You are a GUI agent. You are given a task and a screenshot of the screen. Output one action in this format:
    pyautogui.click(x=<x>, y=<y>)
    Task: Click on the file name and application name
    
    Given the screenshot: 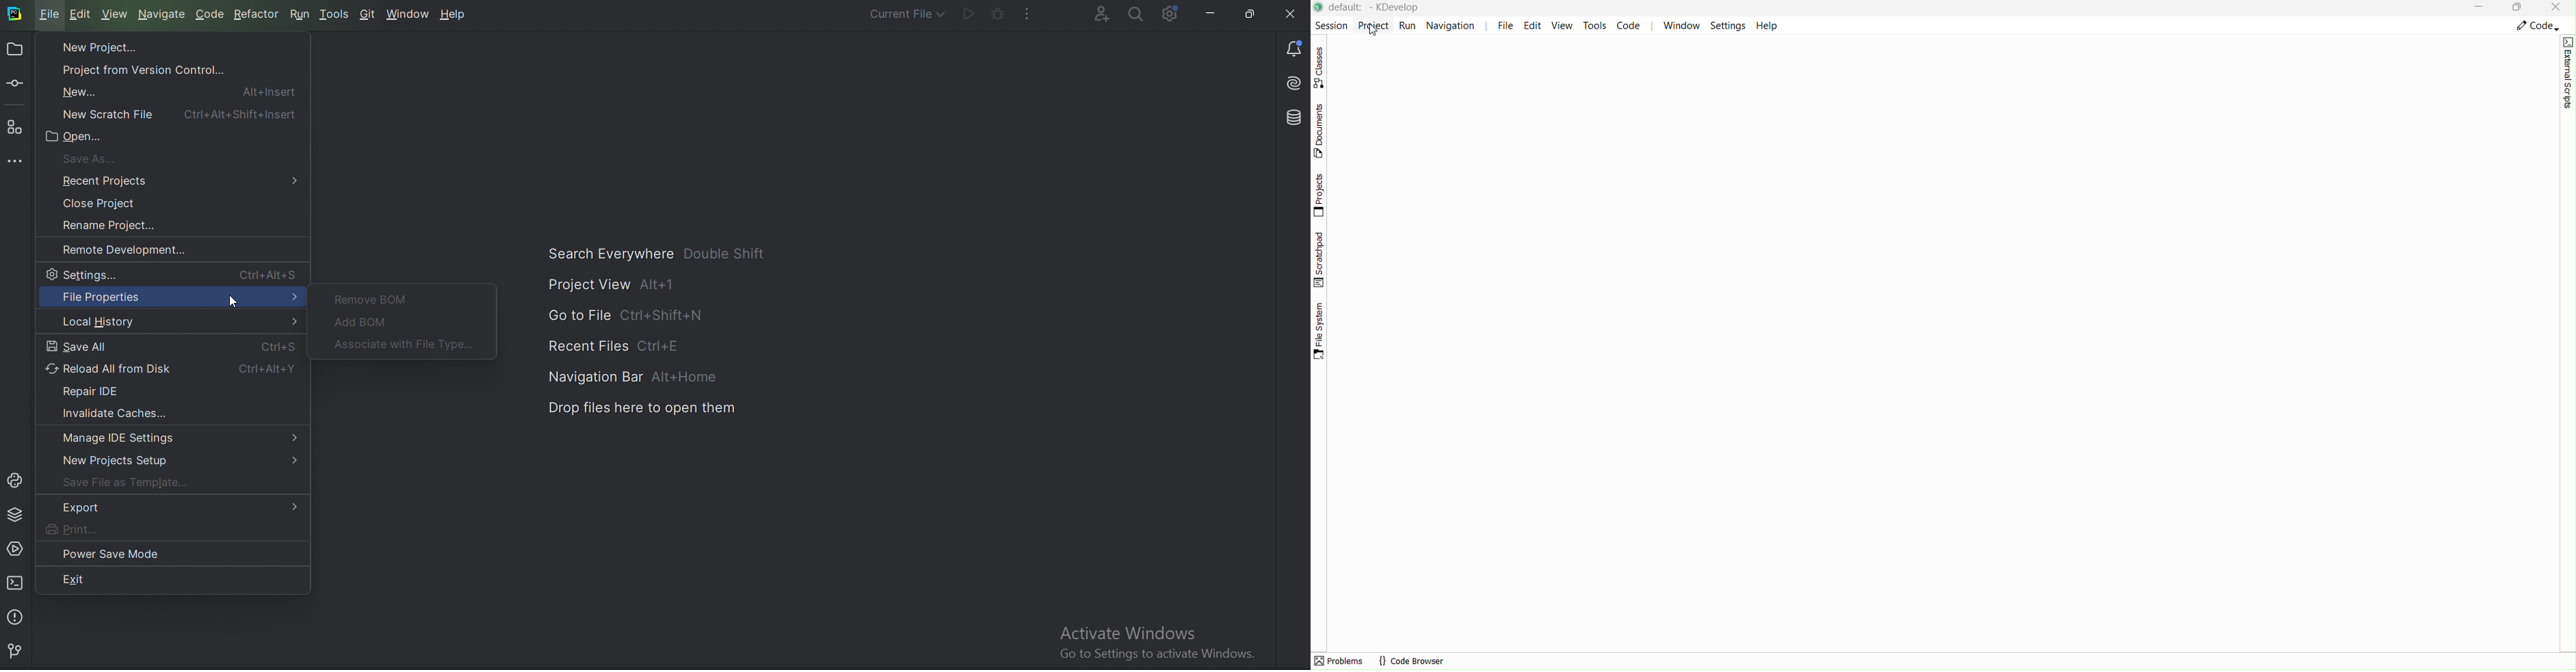 What is the action you would take?
    pyautogui.click(x=1378, y=7)
    